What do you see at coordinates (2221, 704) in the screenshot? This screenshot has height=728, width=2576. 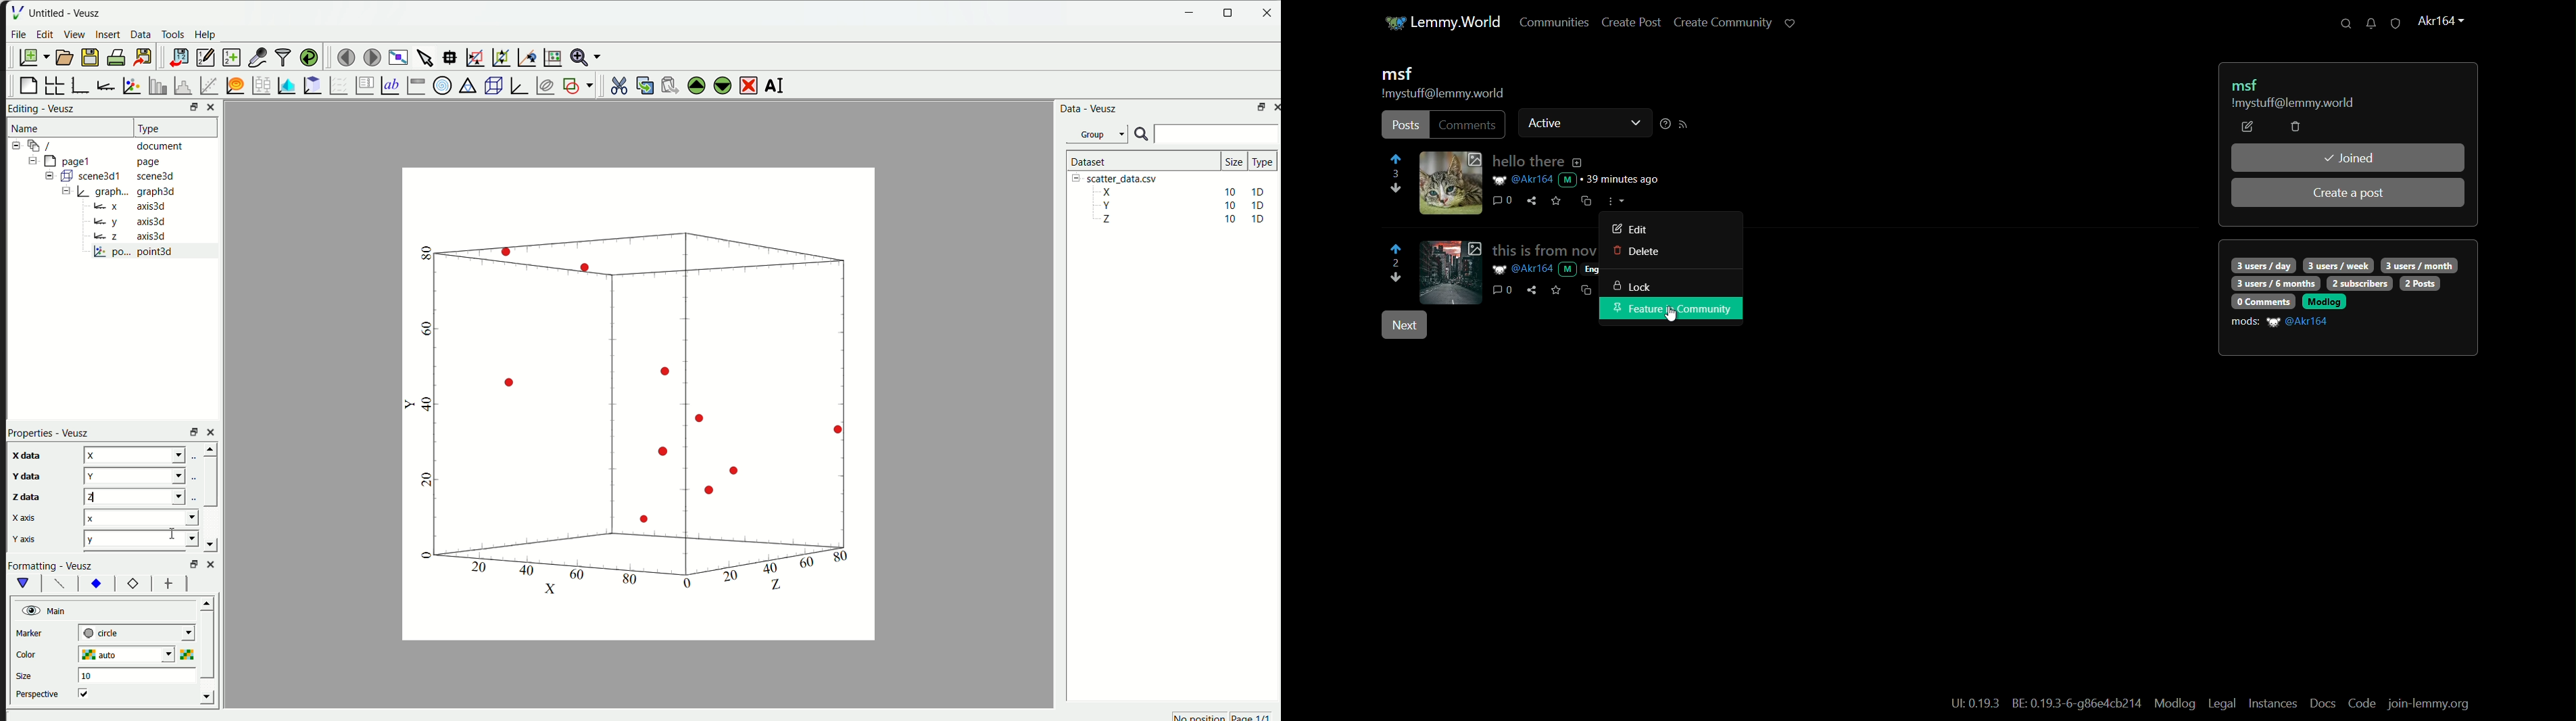 I see `legal` at bounding box center [2221, 704].